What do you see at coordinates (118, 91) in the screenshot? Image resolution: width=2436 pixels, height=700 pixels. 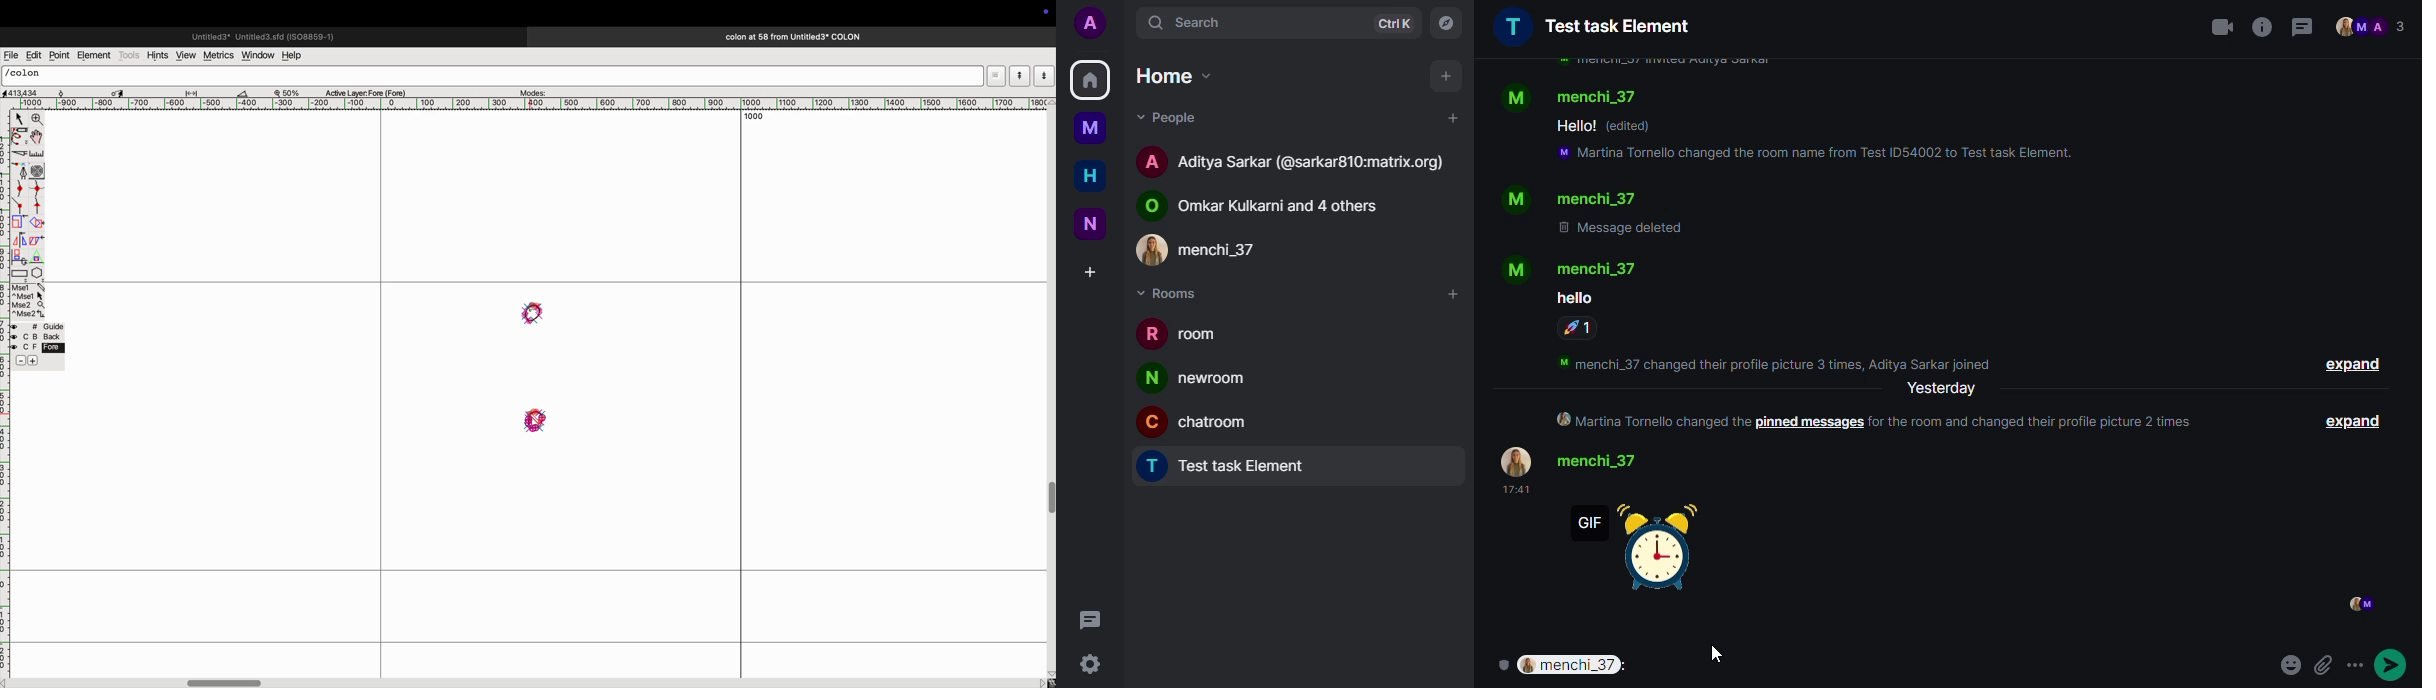 I see `toggle` at bounding box center [118, 91].